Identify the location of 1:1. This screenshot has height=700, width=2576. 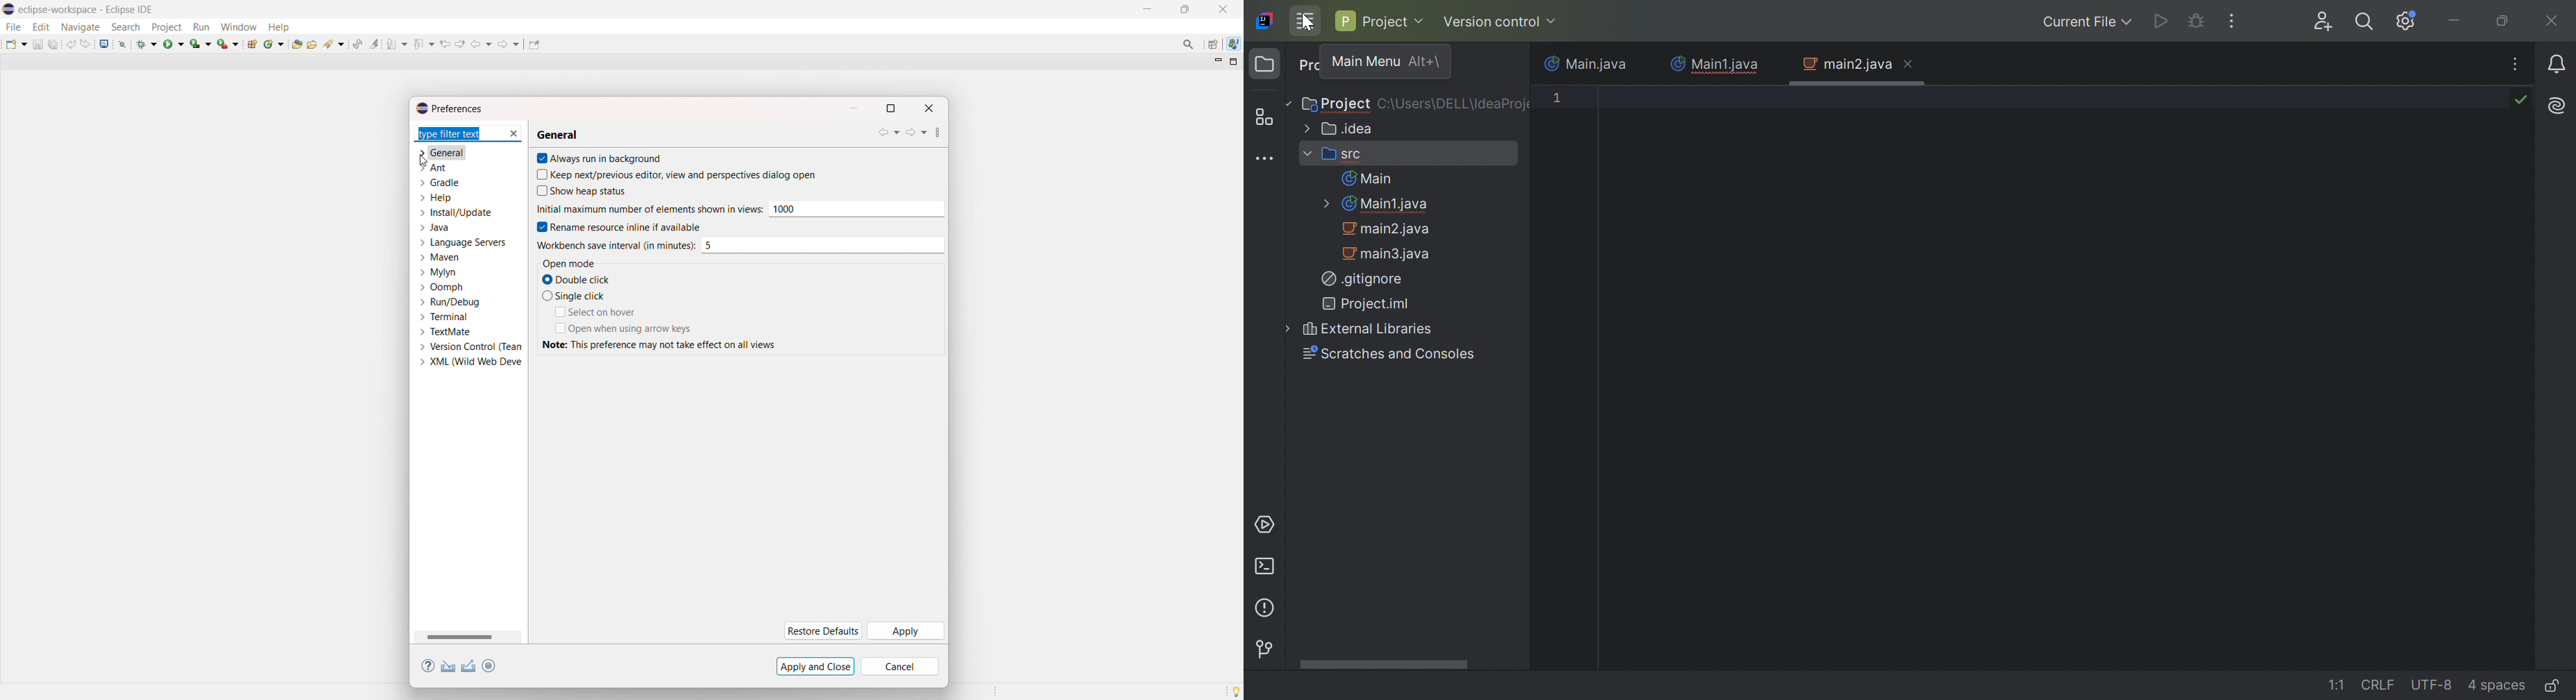
(2337, 685).